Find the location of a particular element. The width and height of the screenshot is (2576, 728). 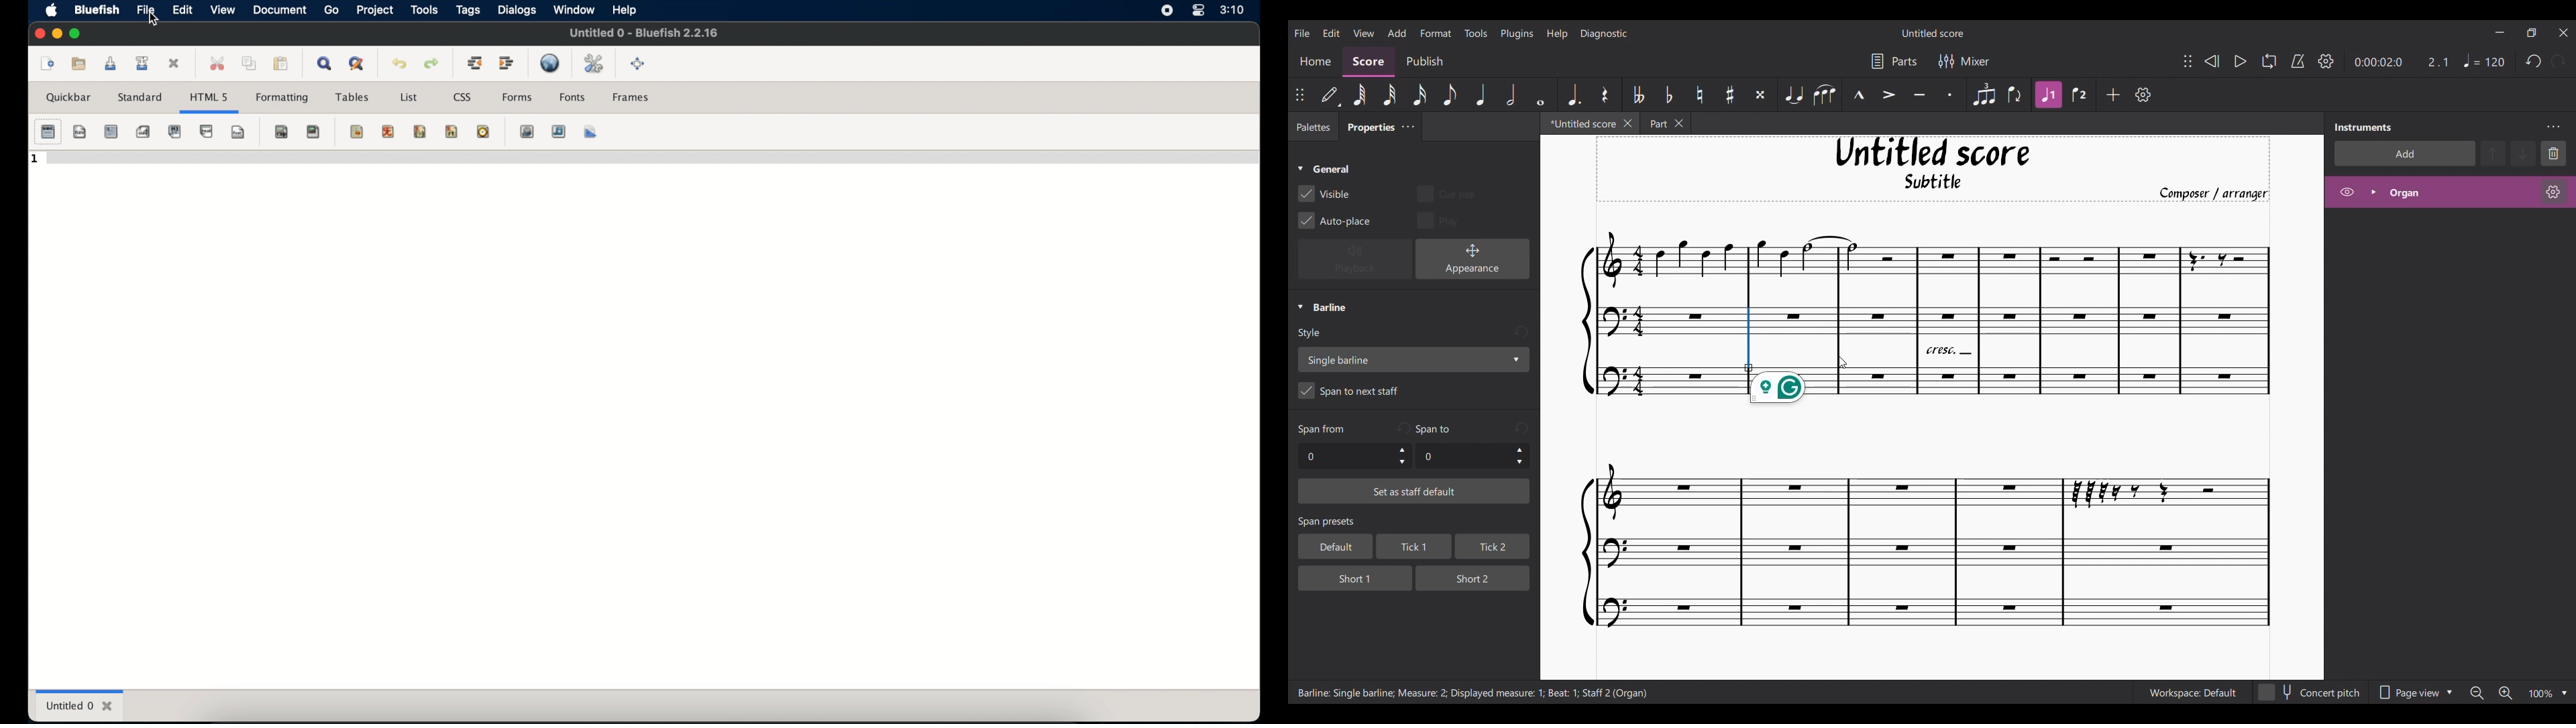

screen recorder icon is located at coordinates (1167, 11).